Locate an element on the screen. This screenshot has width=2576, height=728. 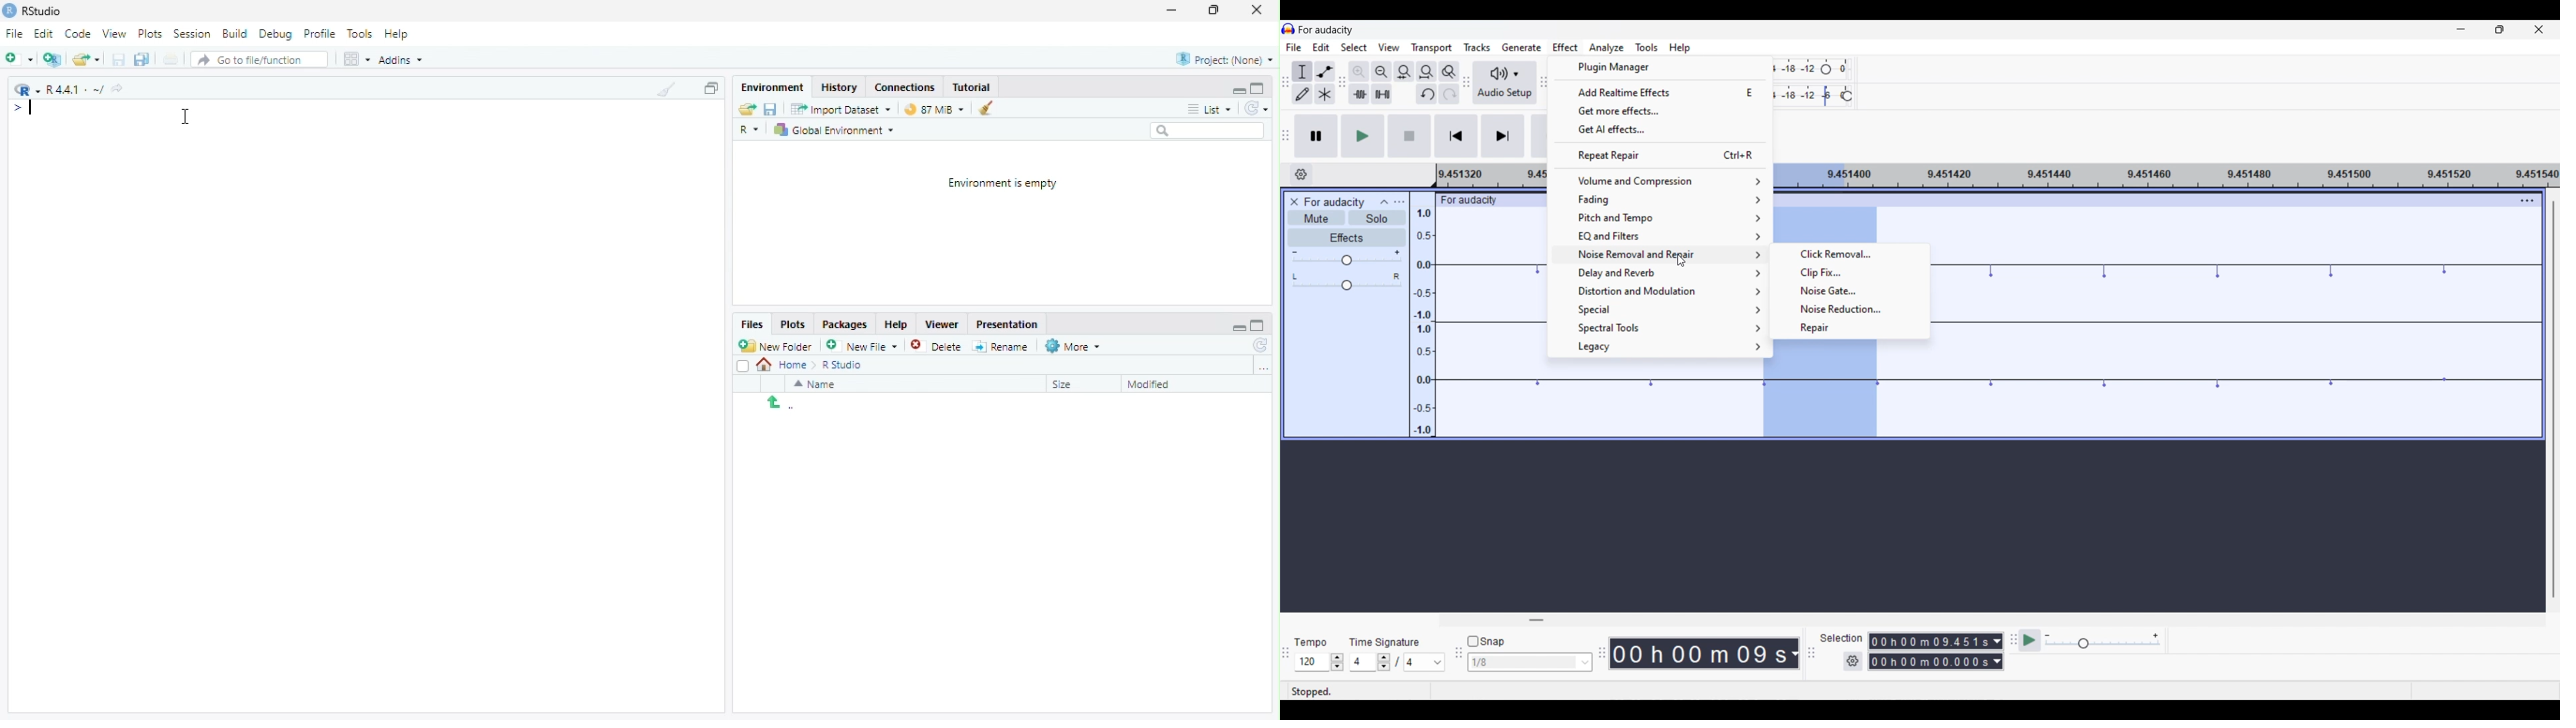
R is located at coordinates (752, 131).